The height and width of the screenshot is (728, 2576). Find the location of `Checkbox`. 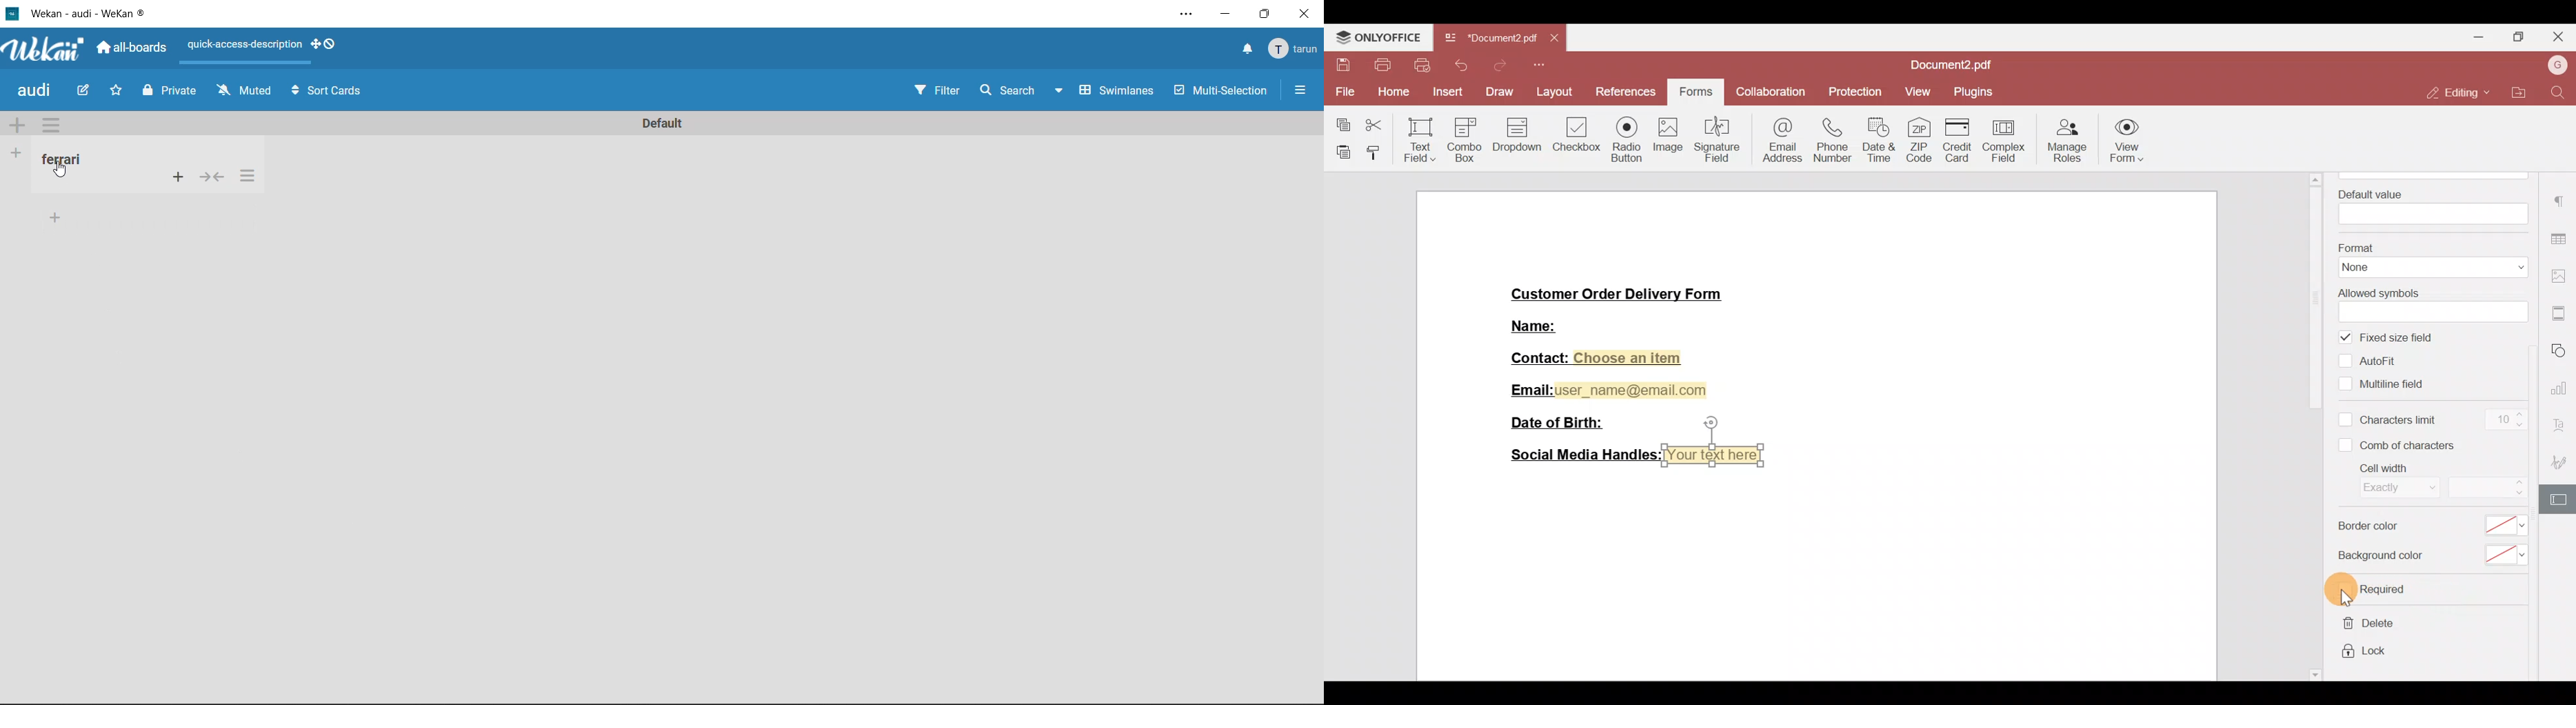

Checkbox is located at coordinates (1575, 133).